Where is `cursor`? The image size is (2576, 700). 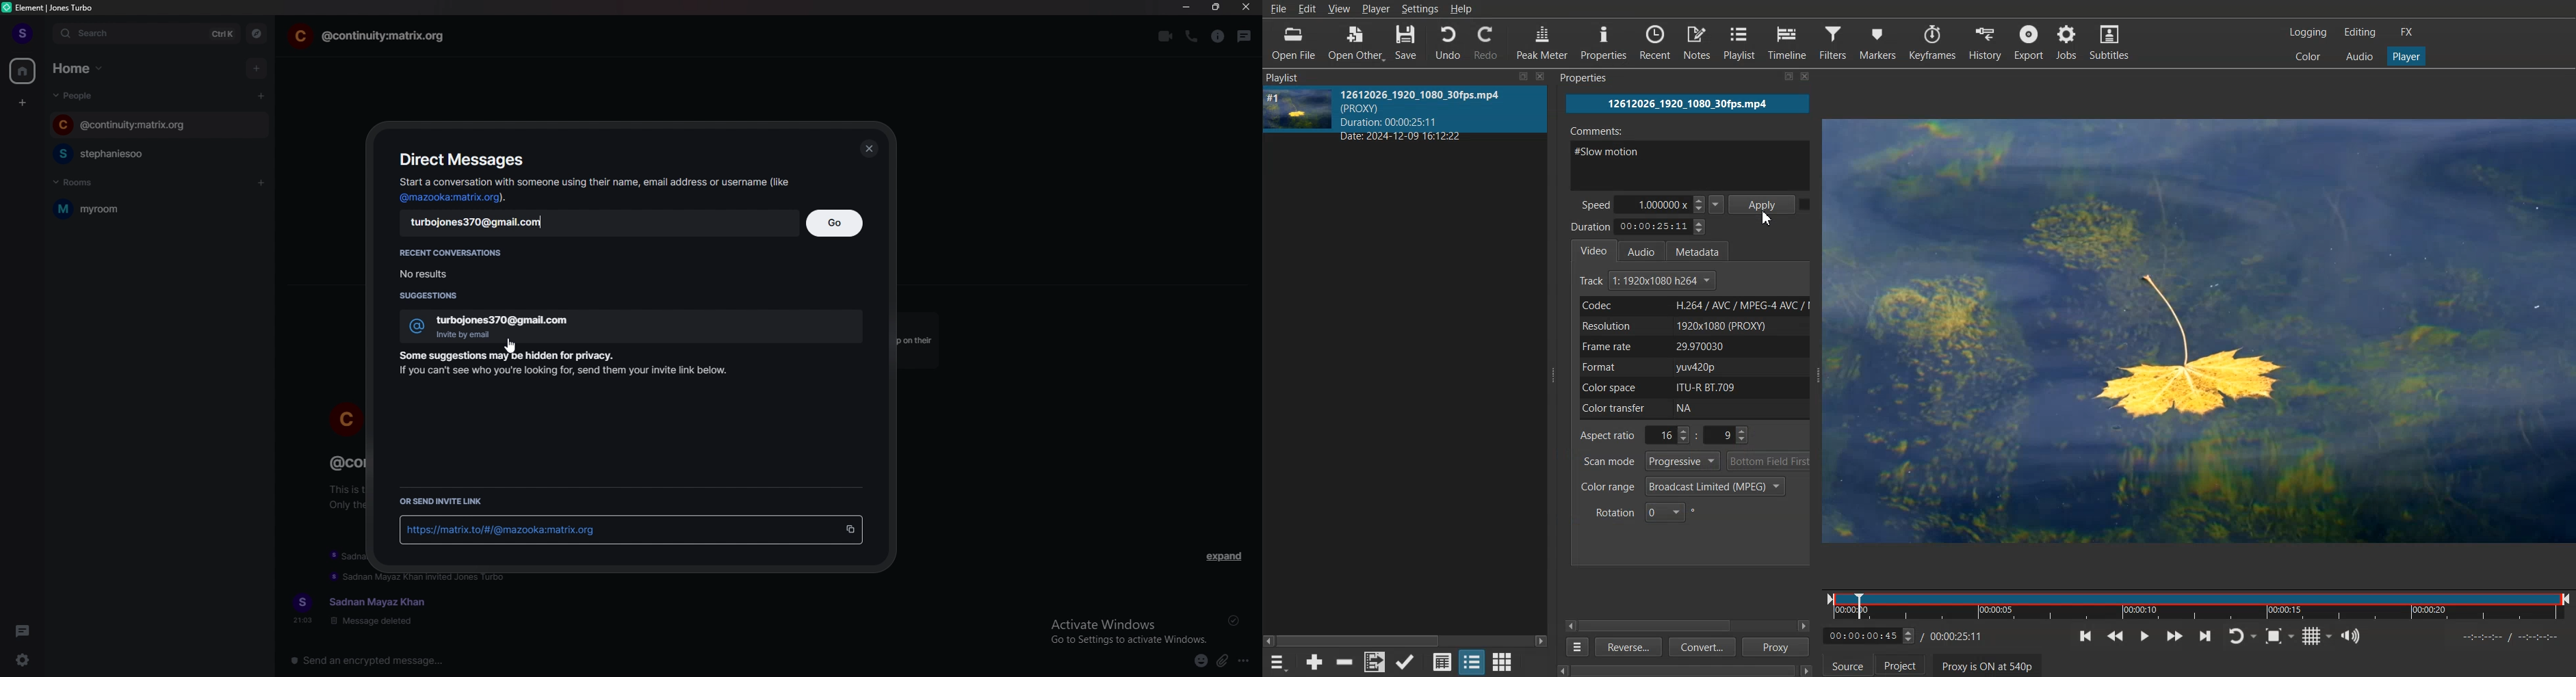
cursor is located at coordinates (510, 346).